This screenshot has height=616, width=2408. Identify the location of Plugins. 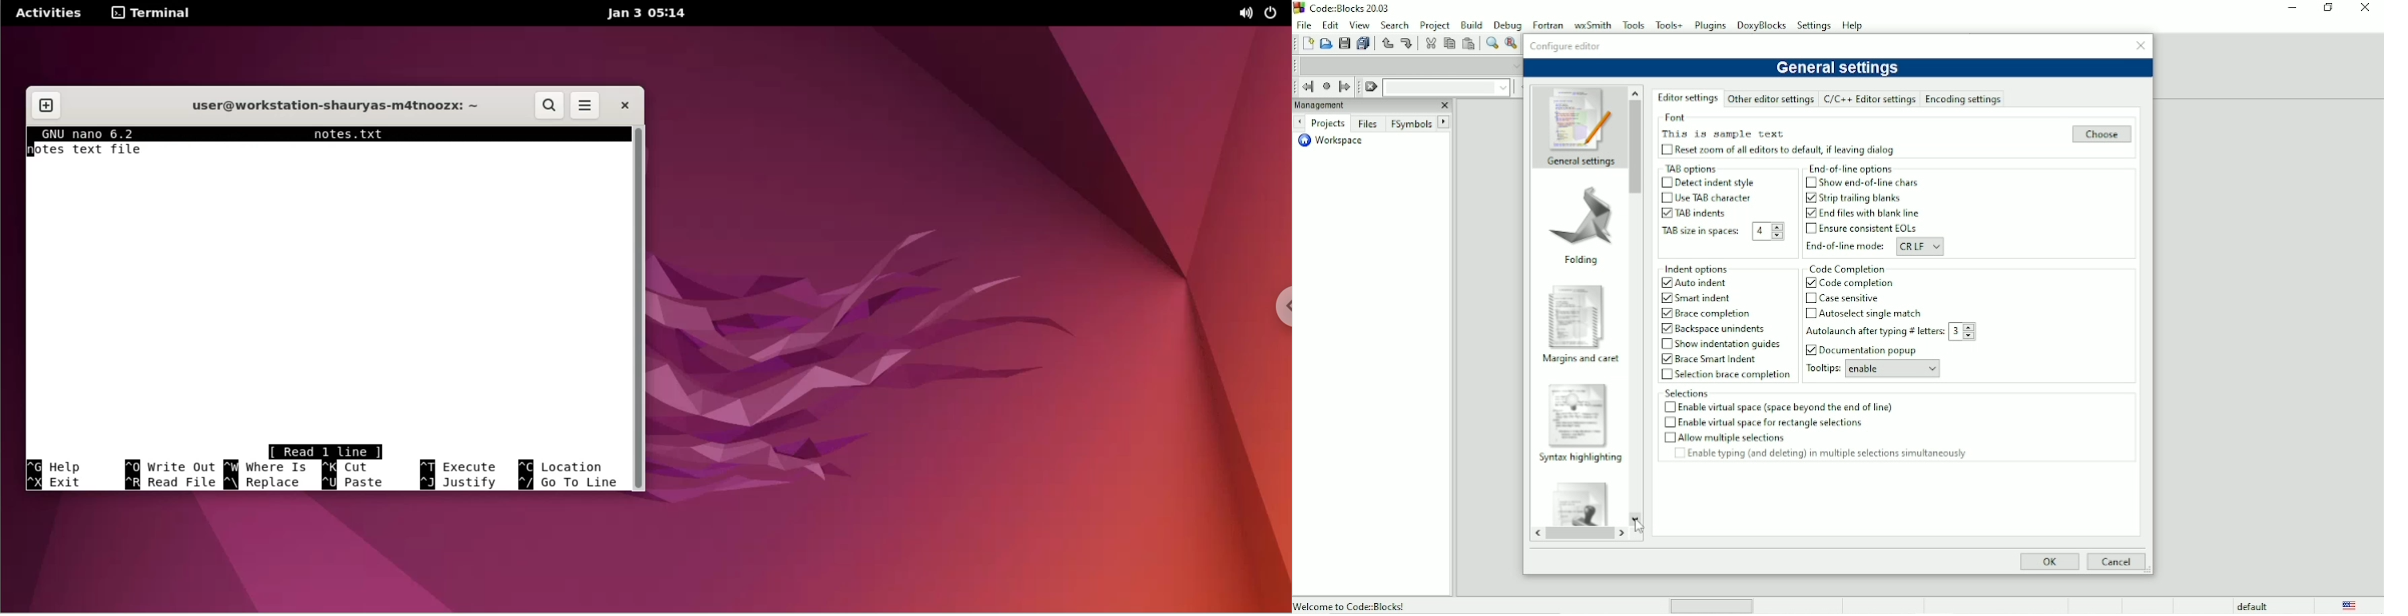
(1712, 25).